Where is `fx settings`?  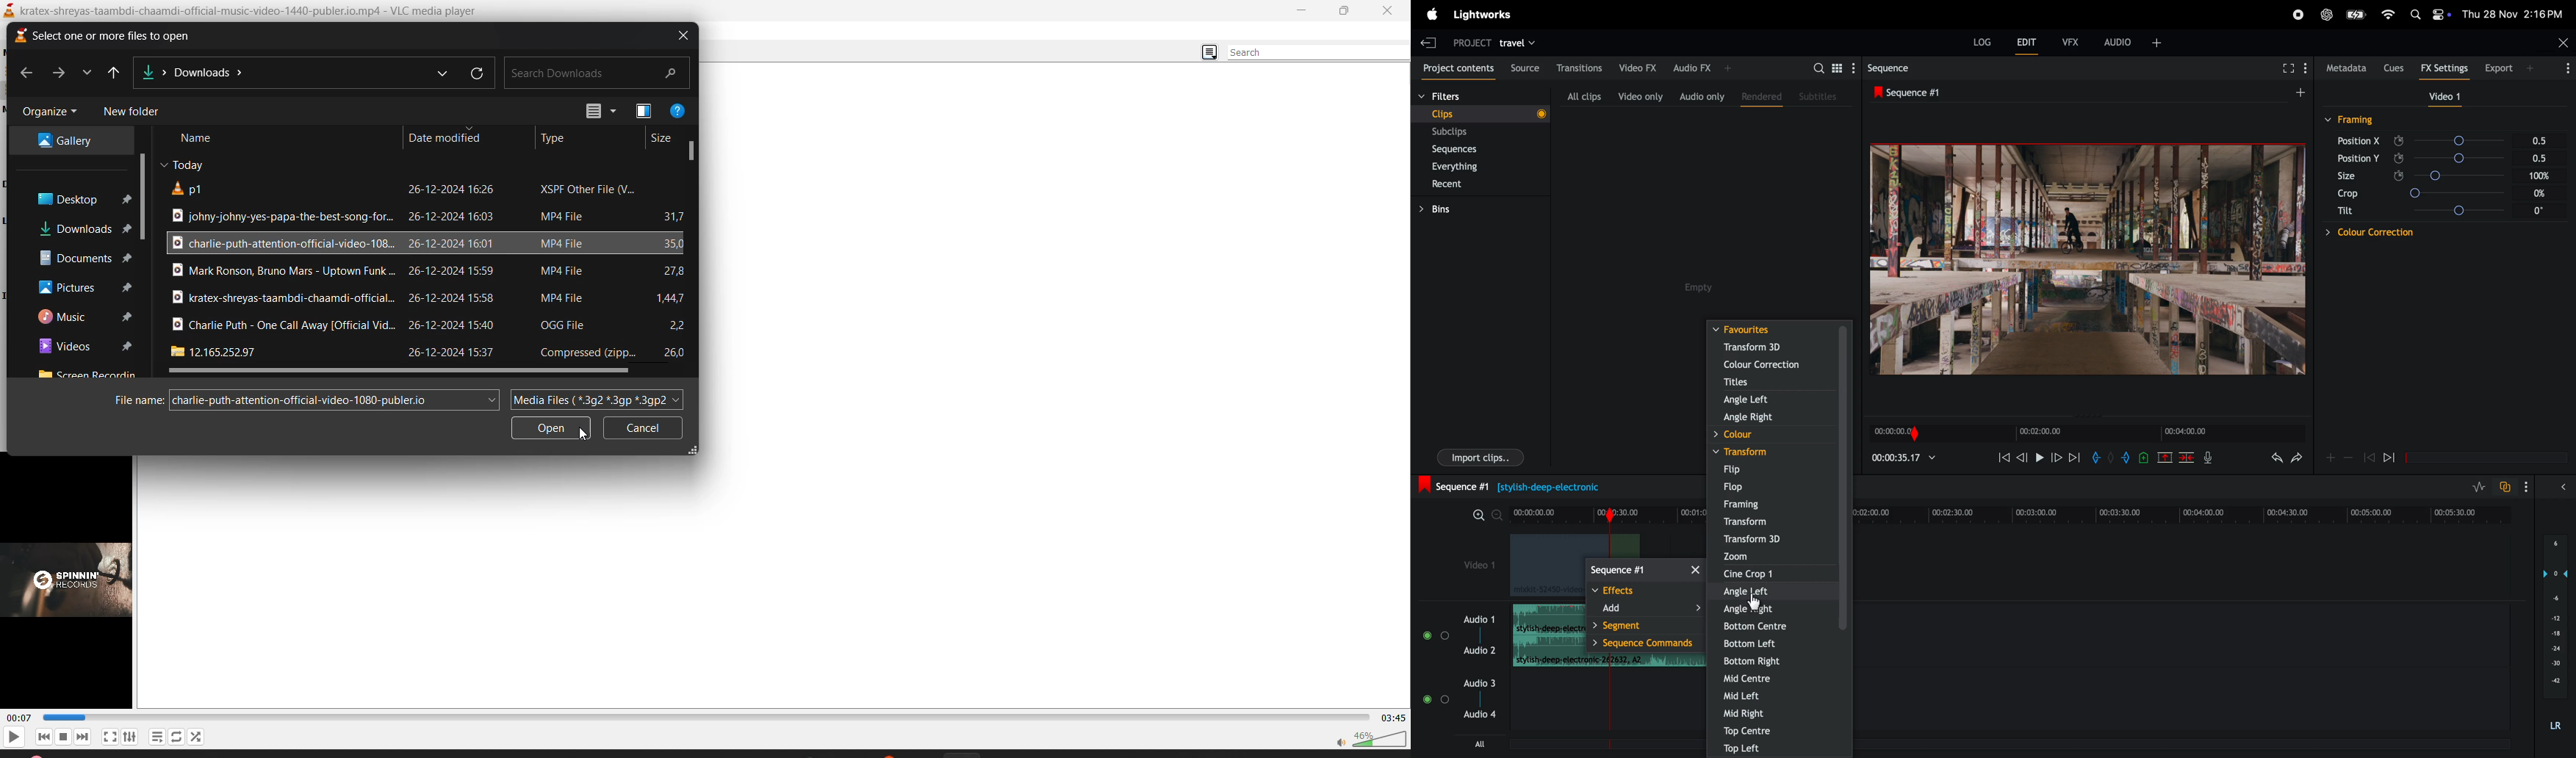
fx settings is located at coordinates (2447, 68).